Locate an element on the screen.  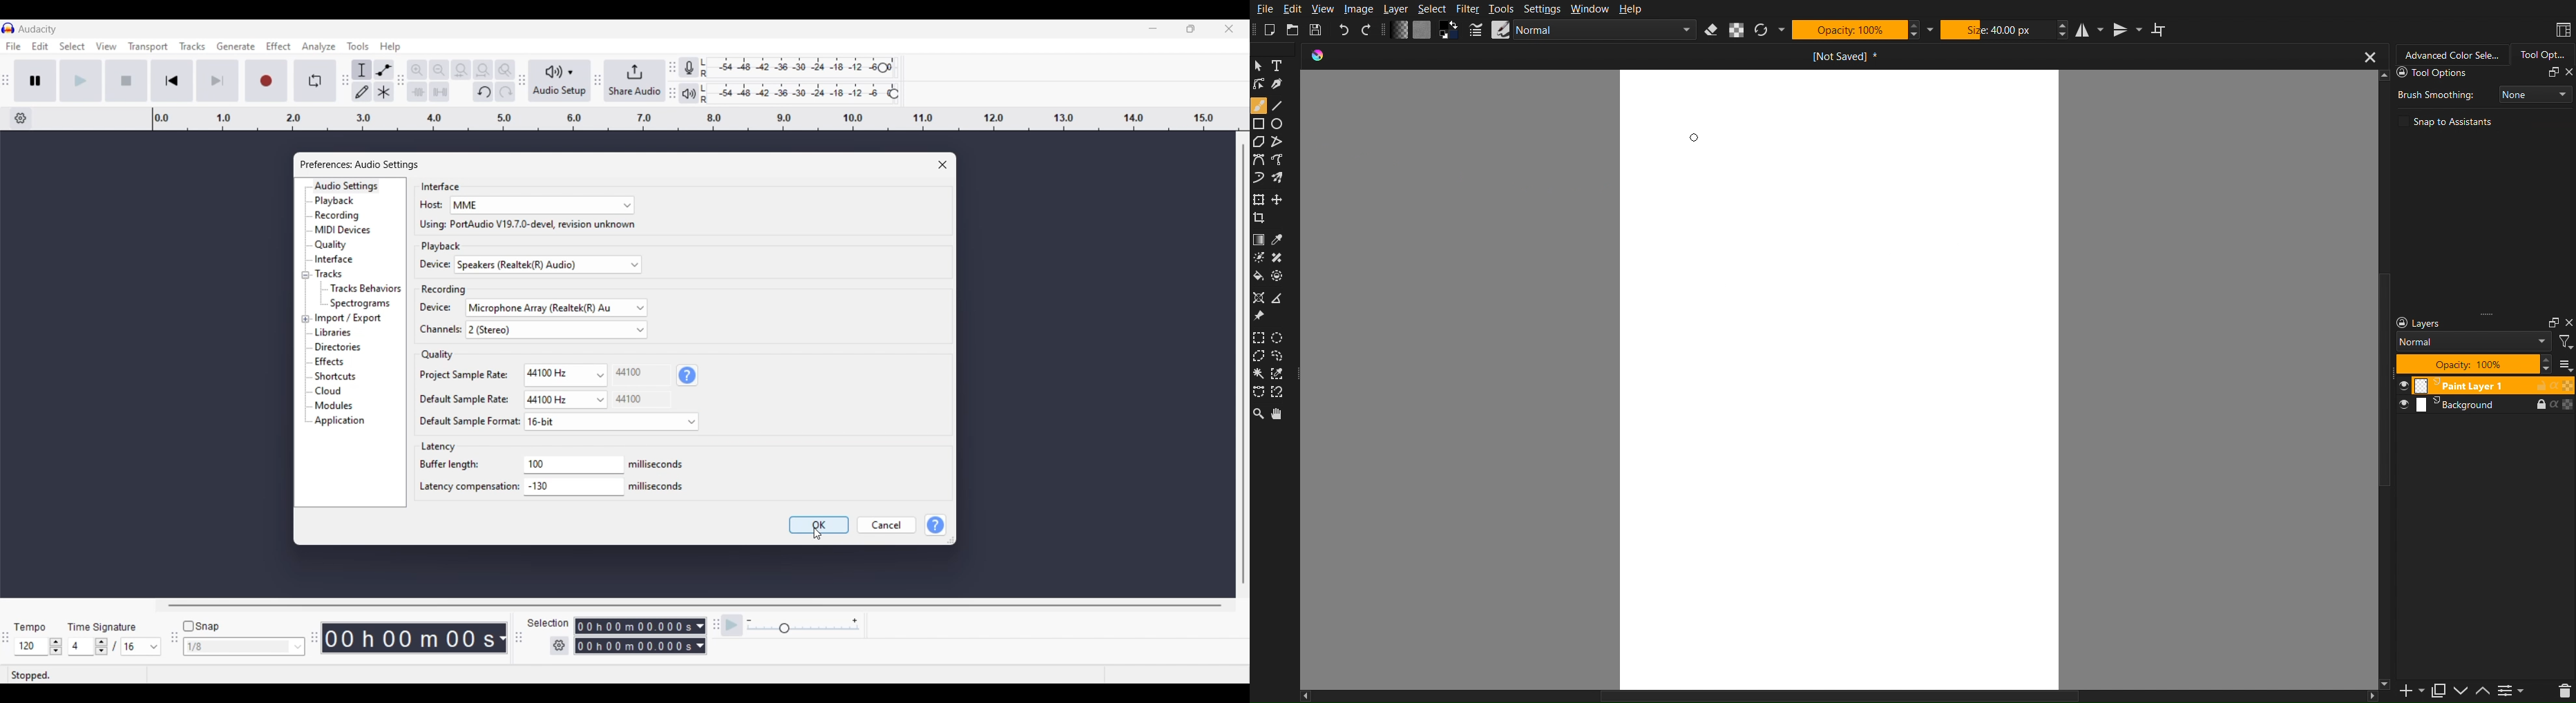
Default Sample Format: is located at coordinates (462, 422).